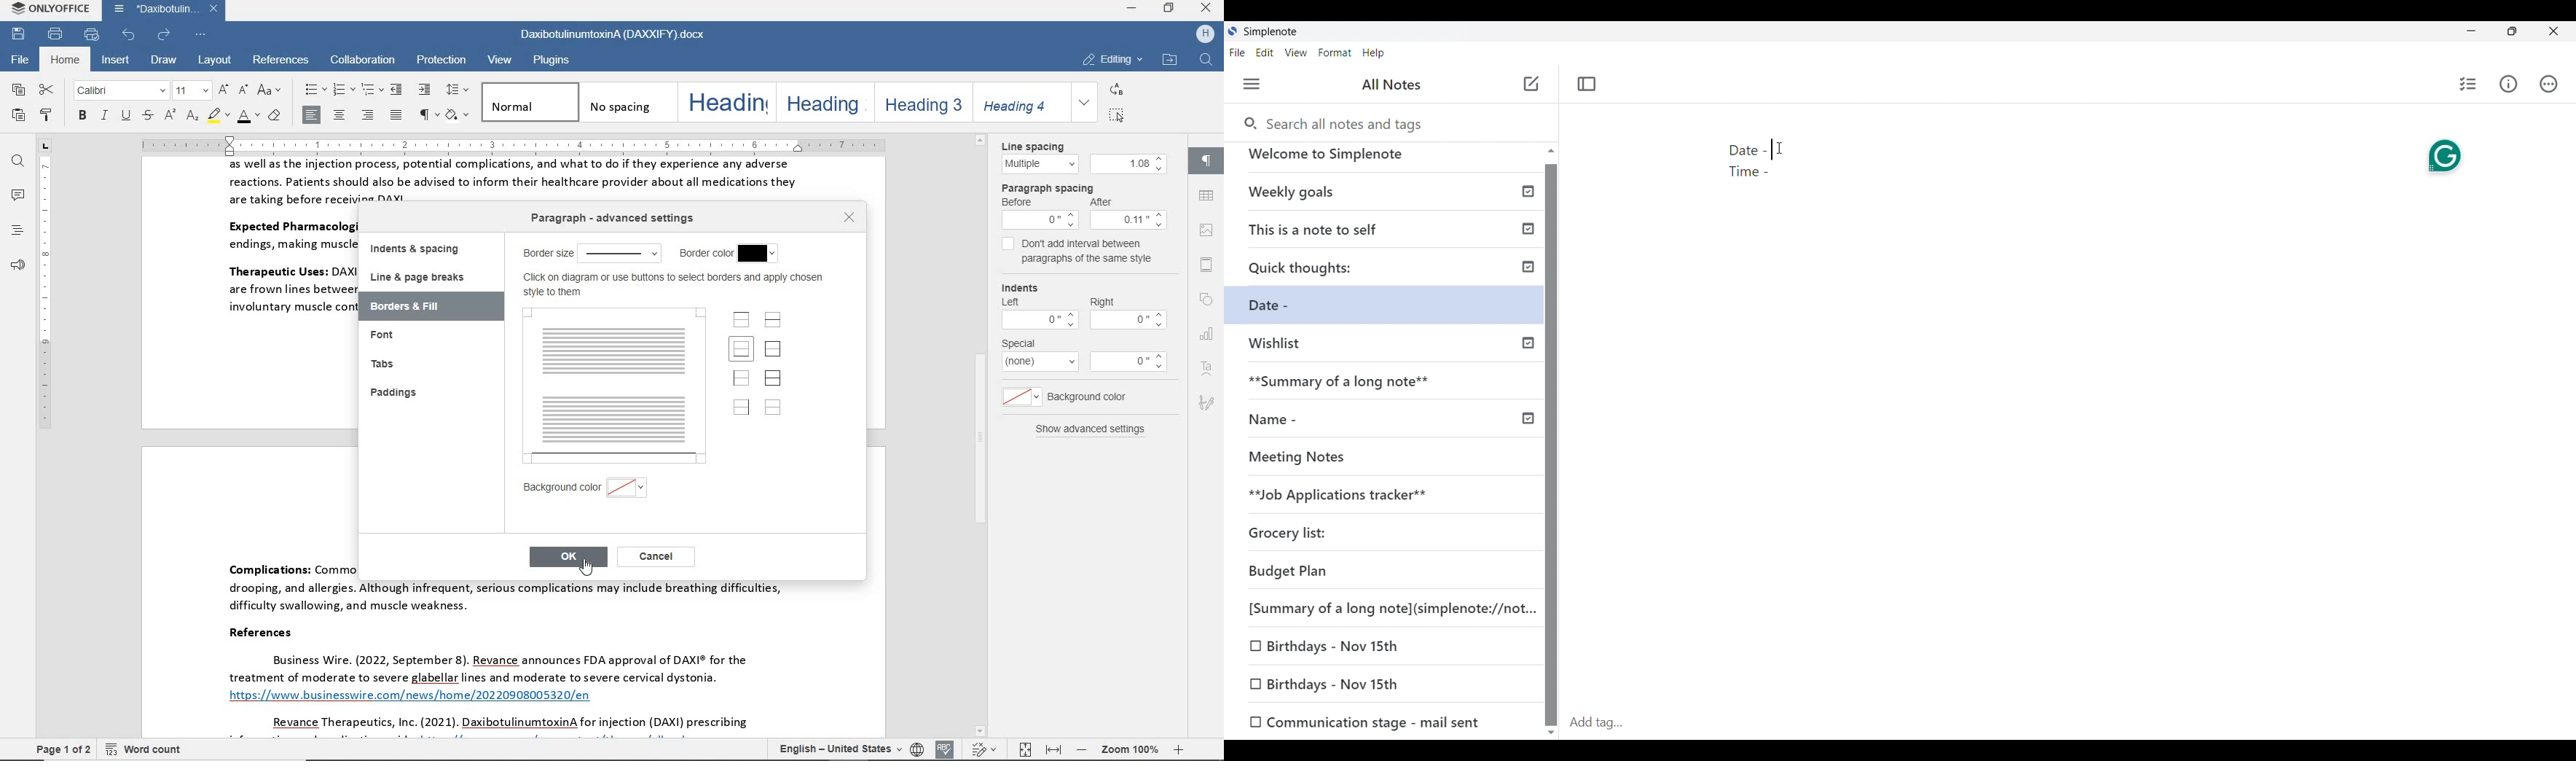 The height and width of the screenshot is (784, 2576). I want to click on cancel, so click(661, 558).